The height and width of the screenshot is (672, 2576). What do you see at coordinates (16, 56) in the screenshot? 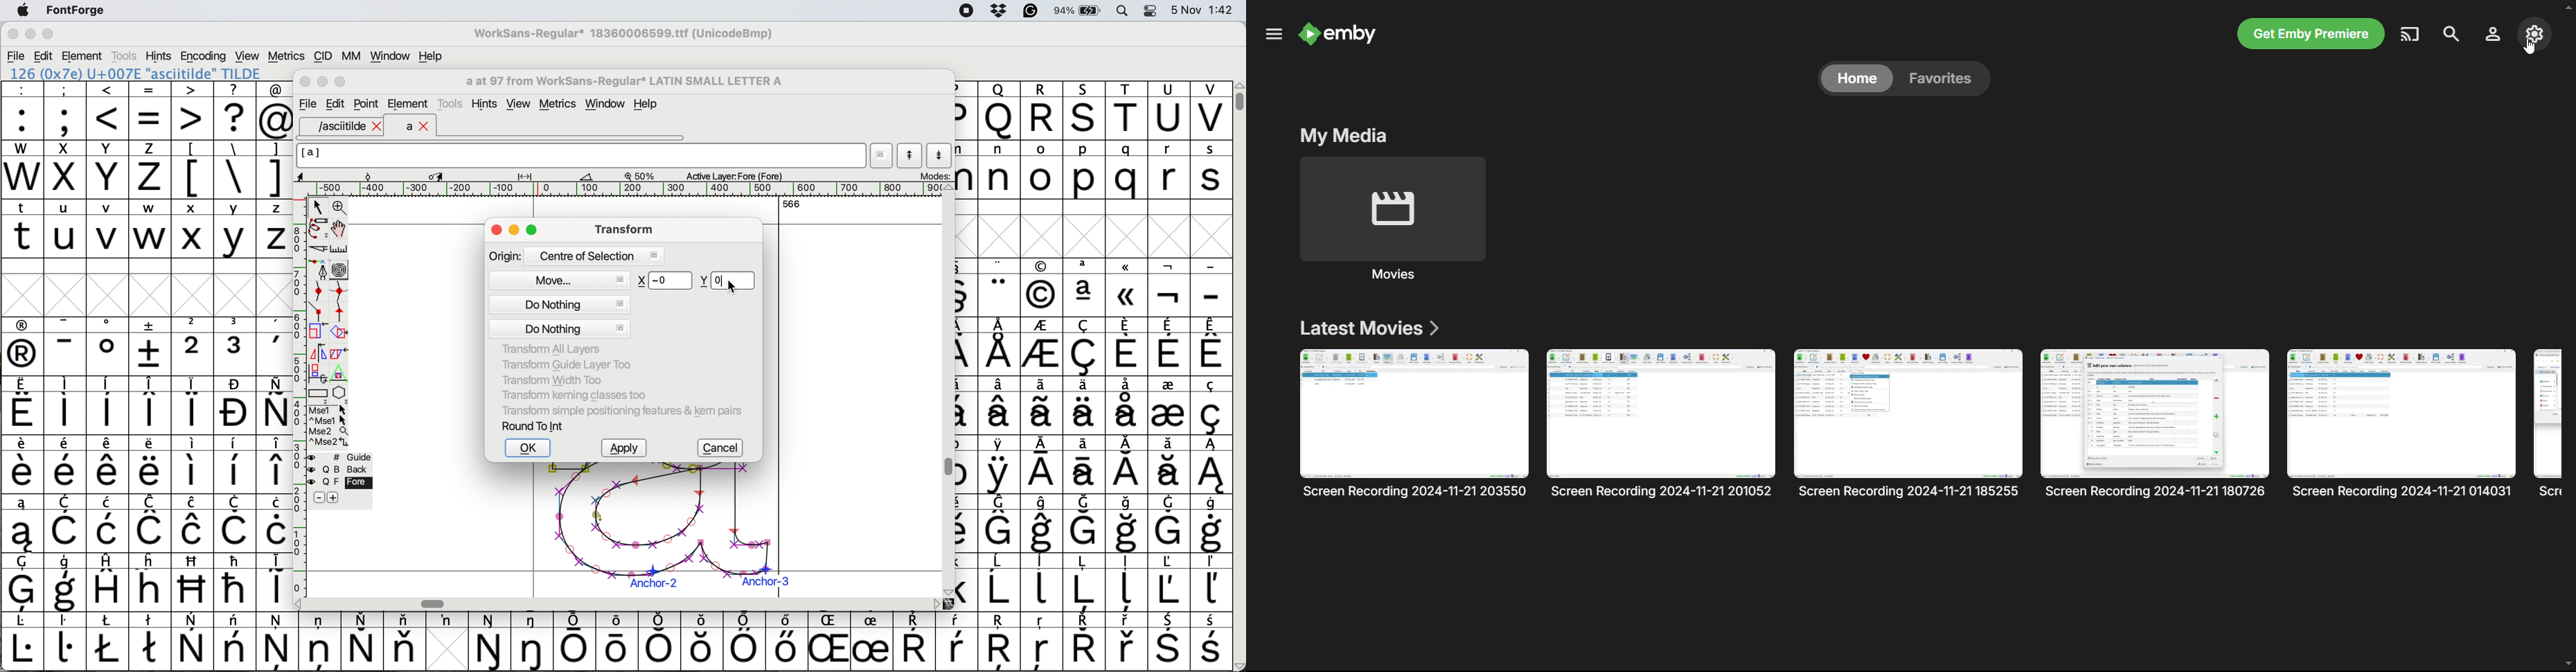
I see `file` at bounding box center [16, 56].